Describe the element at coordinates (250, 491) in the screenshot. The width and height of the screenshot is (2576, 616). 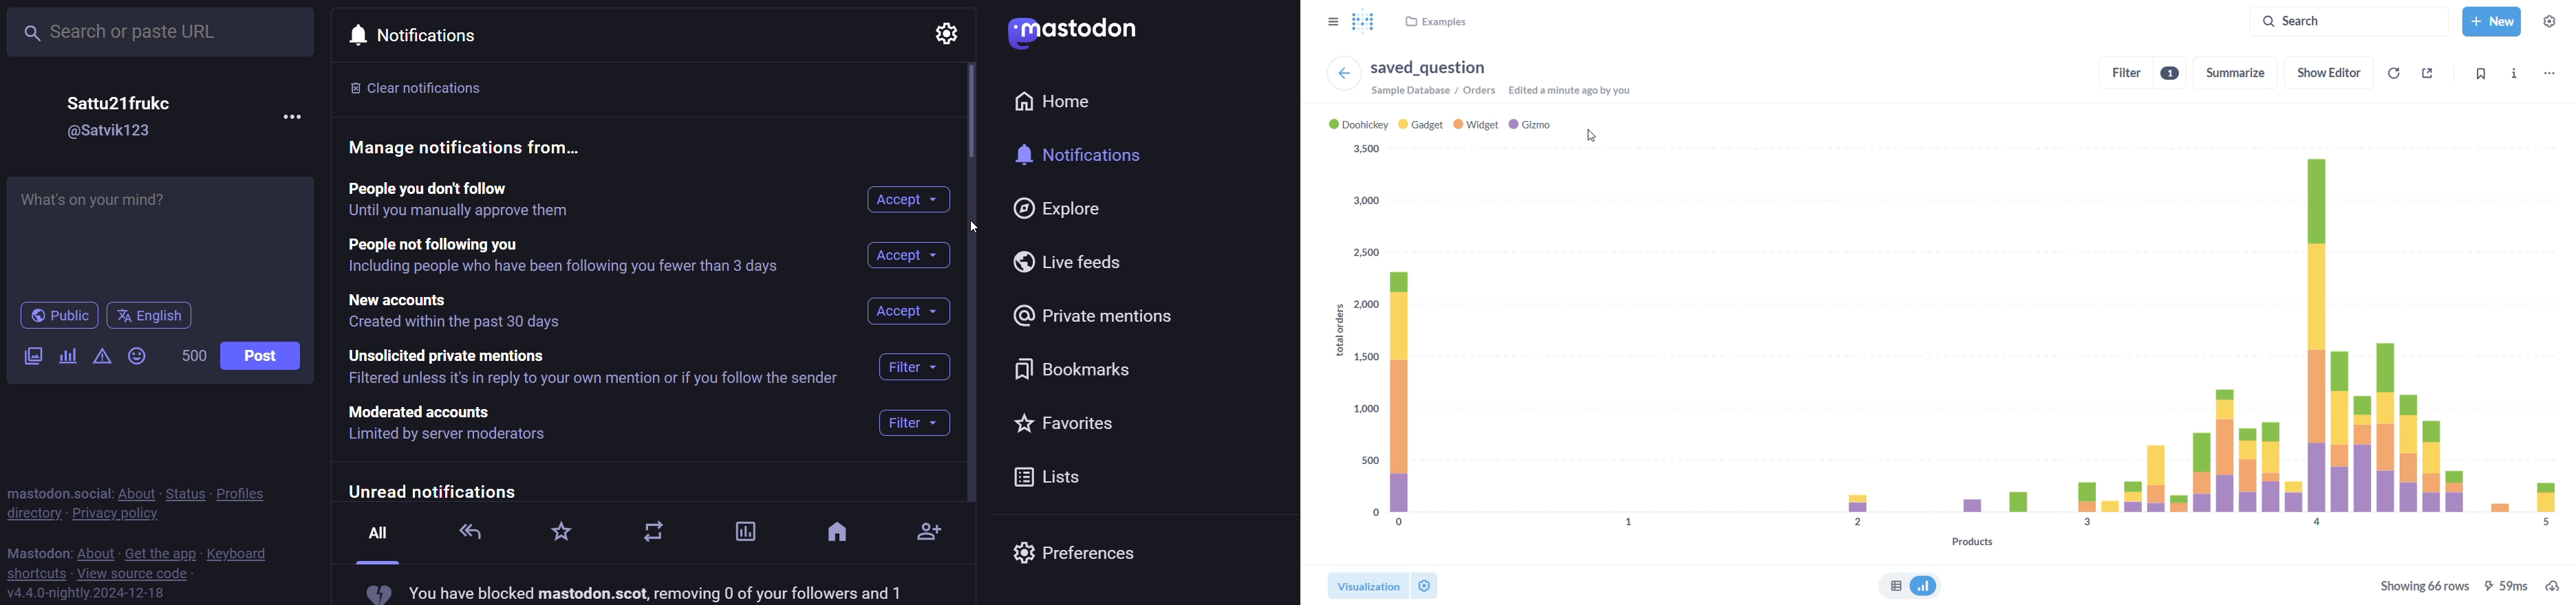
I see `profiles` at that location.